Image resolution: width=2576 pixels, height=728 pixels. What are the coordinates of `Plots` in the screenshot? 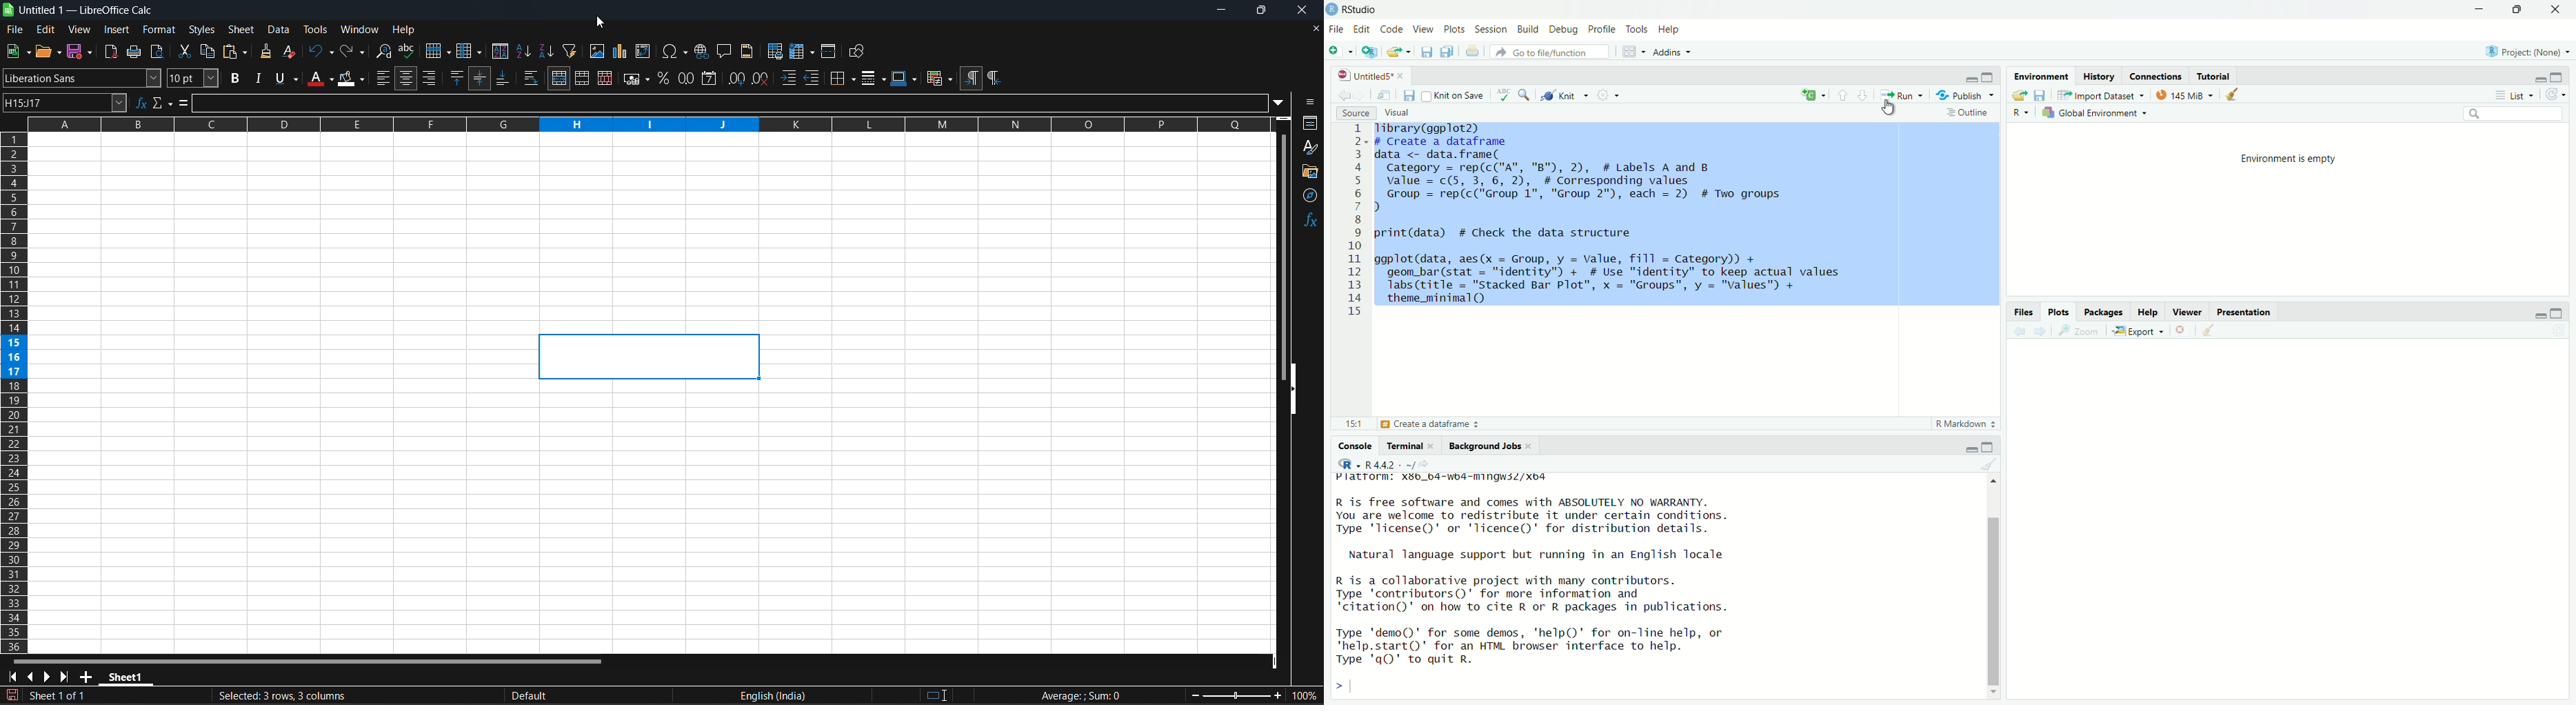 It's located at (1454, 28).